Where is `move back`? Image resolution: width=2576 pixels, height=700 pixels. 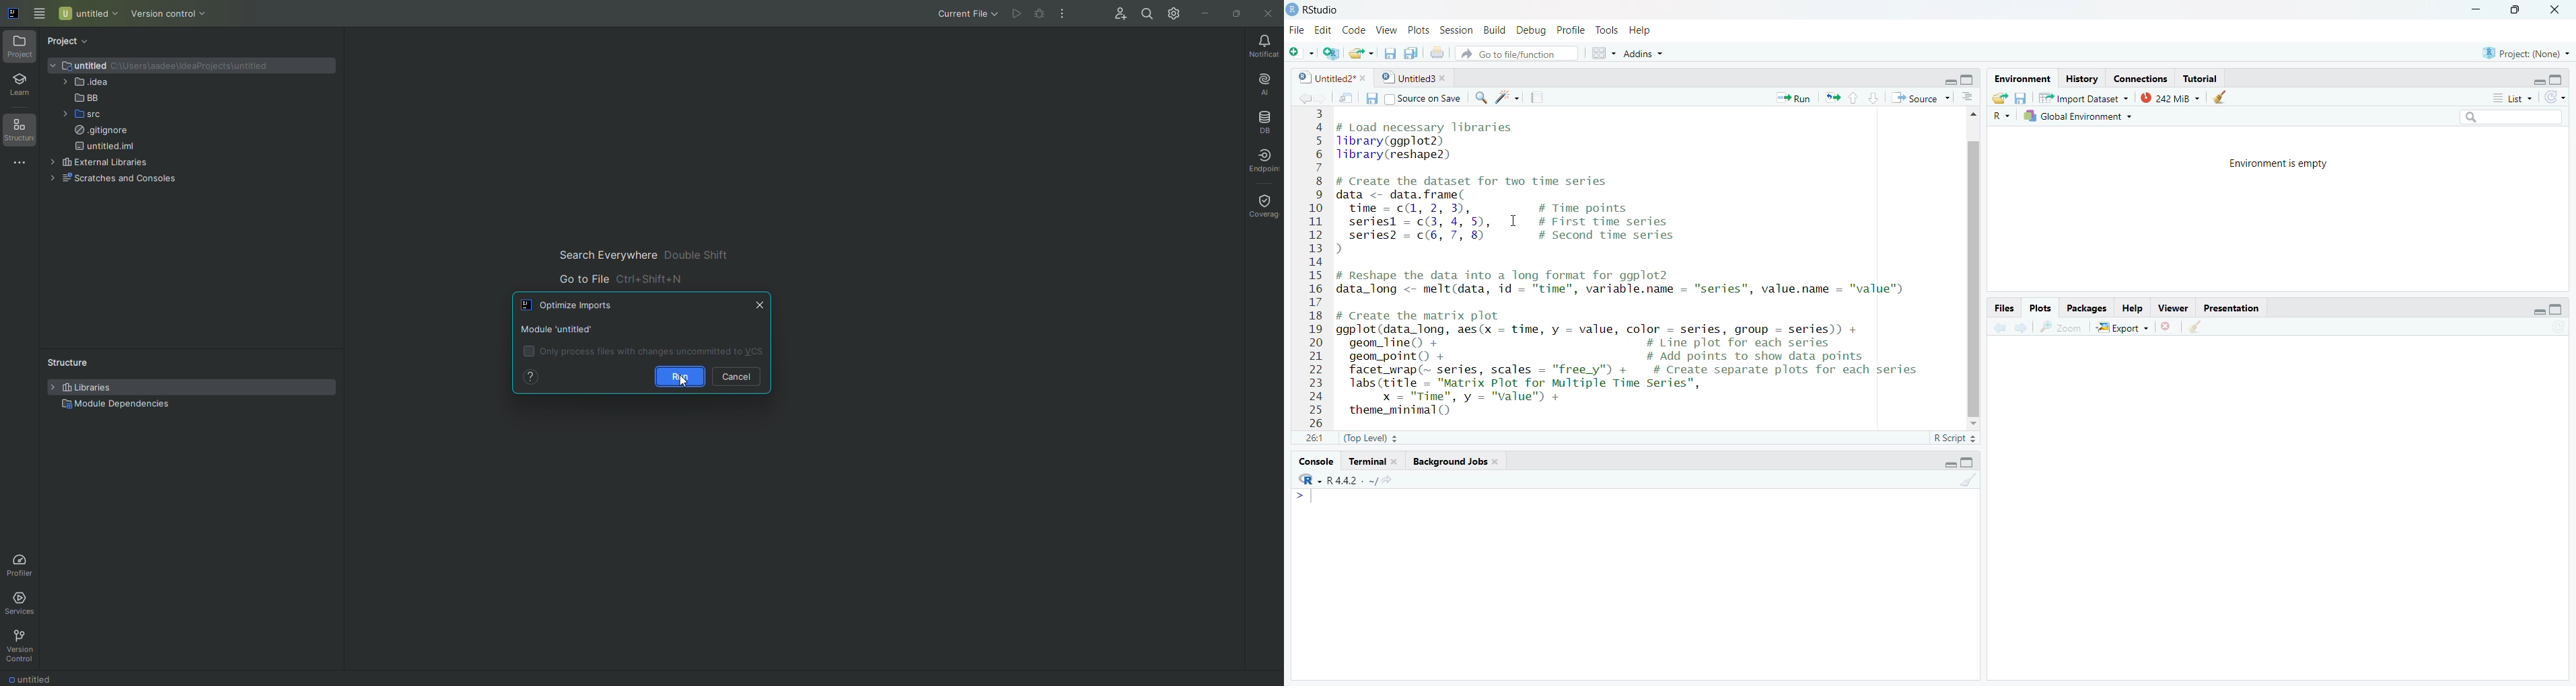
move back is located at coordinates (1305, 97).